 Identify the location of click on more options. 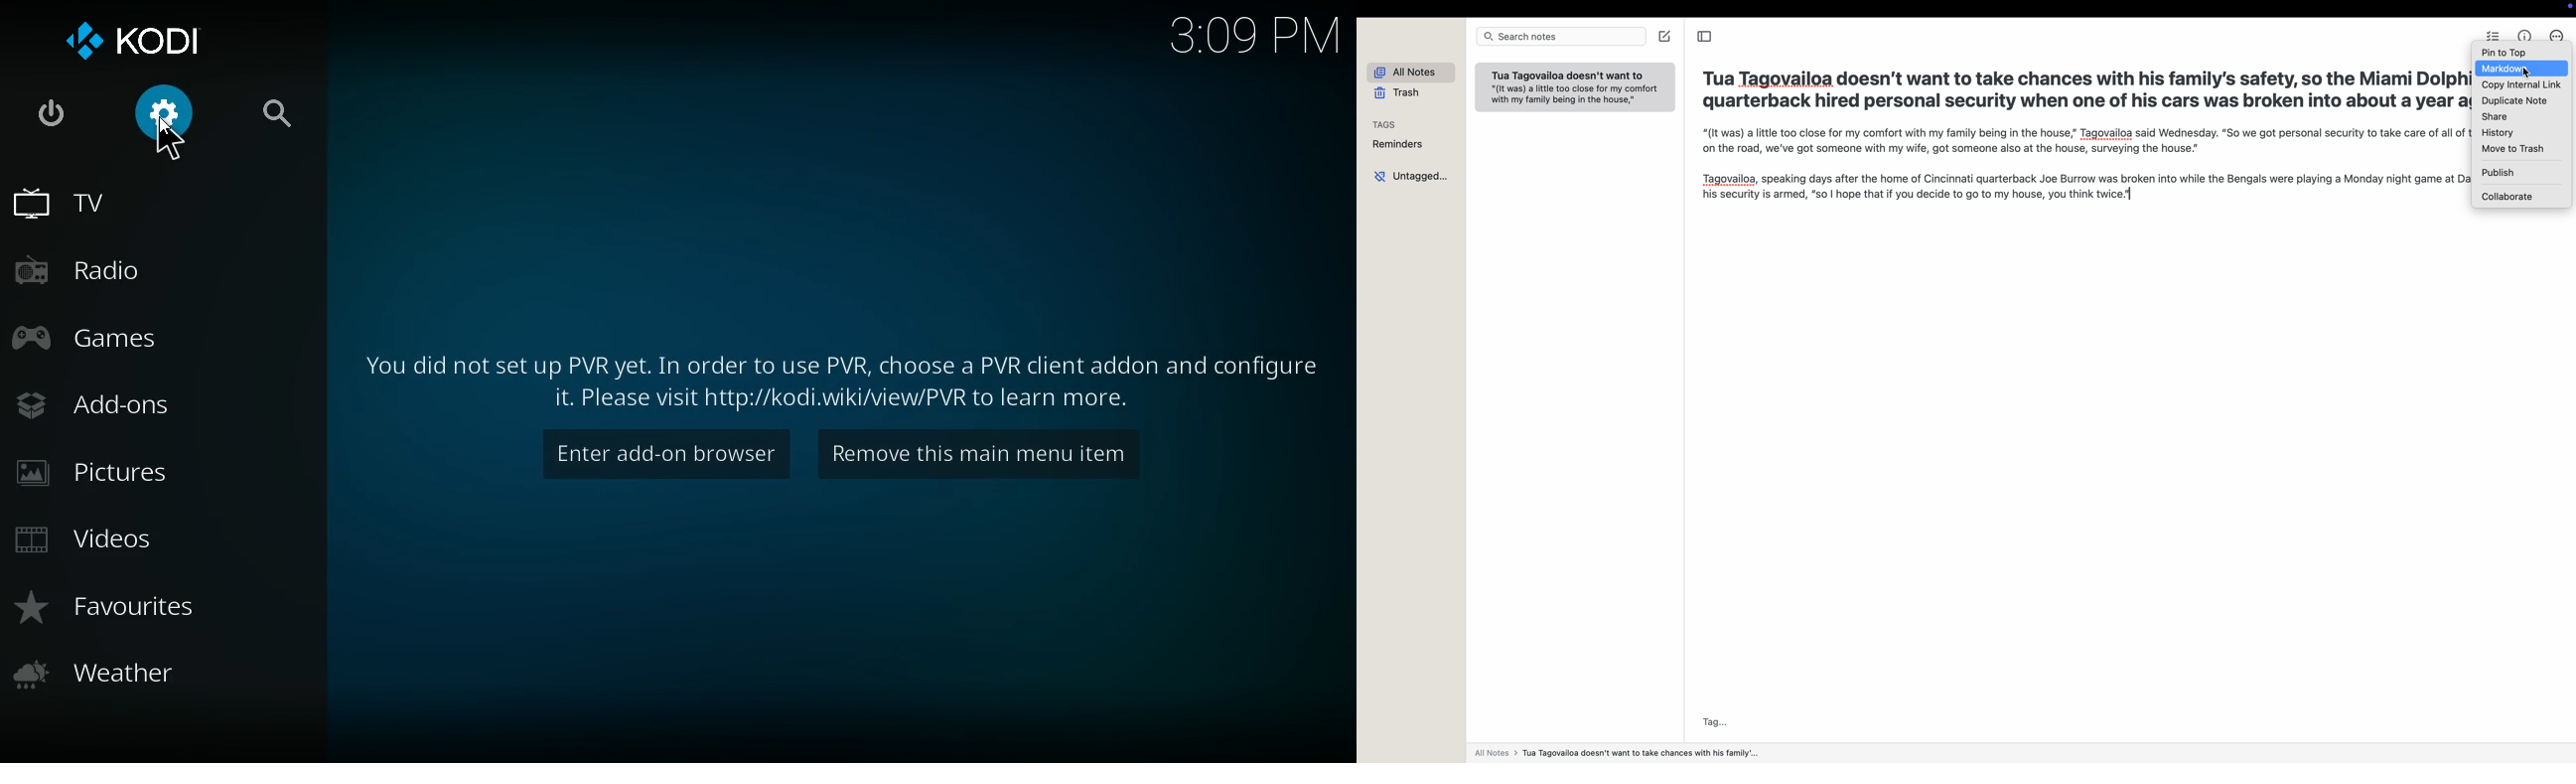
(2558, 33).